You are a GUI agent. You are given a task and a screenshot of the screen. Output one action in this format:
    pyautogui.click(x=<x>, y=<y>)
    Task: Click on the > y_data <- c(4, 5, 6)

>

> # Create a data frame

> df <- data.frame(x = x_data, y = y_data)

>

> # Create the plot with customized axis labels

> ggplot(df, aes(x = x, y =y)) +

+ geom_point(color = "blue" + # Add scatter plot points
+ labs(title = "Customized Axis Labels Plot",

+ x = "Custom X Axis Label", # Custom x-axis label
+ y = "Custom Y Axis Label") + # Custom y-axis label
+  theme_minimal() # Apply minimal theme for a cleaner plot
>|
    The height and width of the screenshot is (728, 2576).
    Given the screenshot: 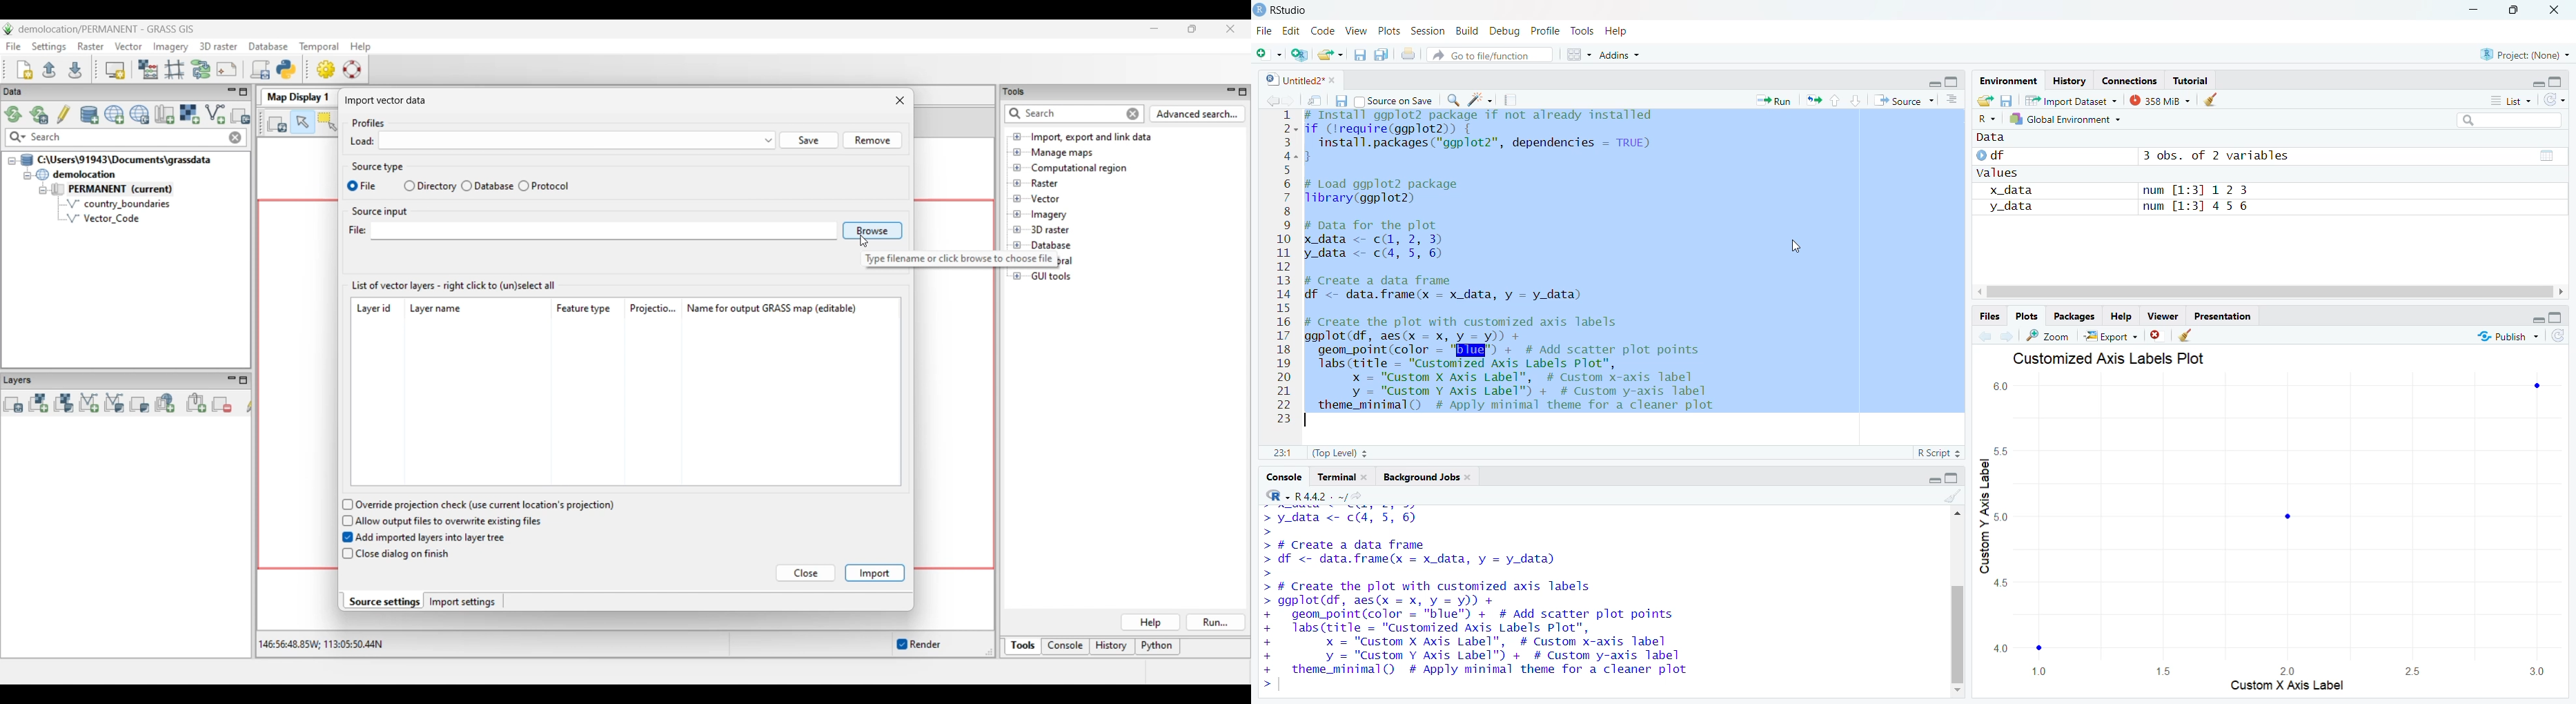 What is the action you would take?
    pyautogui.click(x=1515, y=601)
    